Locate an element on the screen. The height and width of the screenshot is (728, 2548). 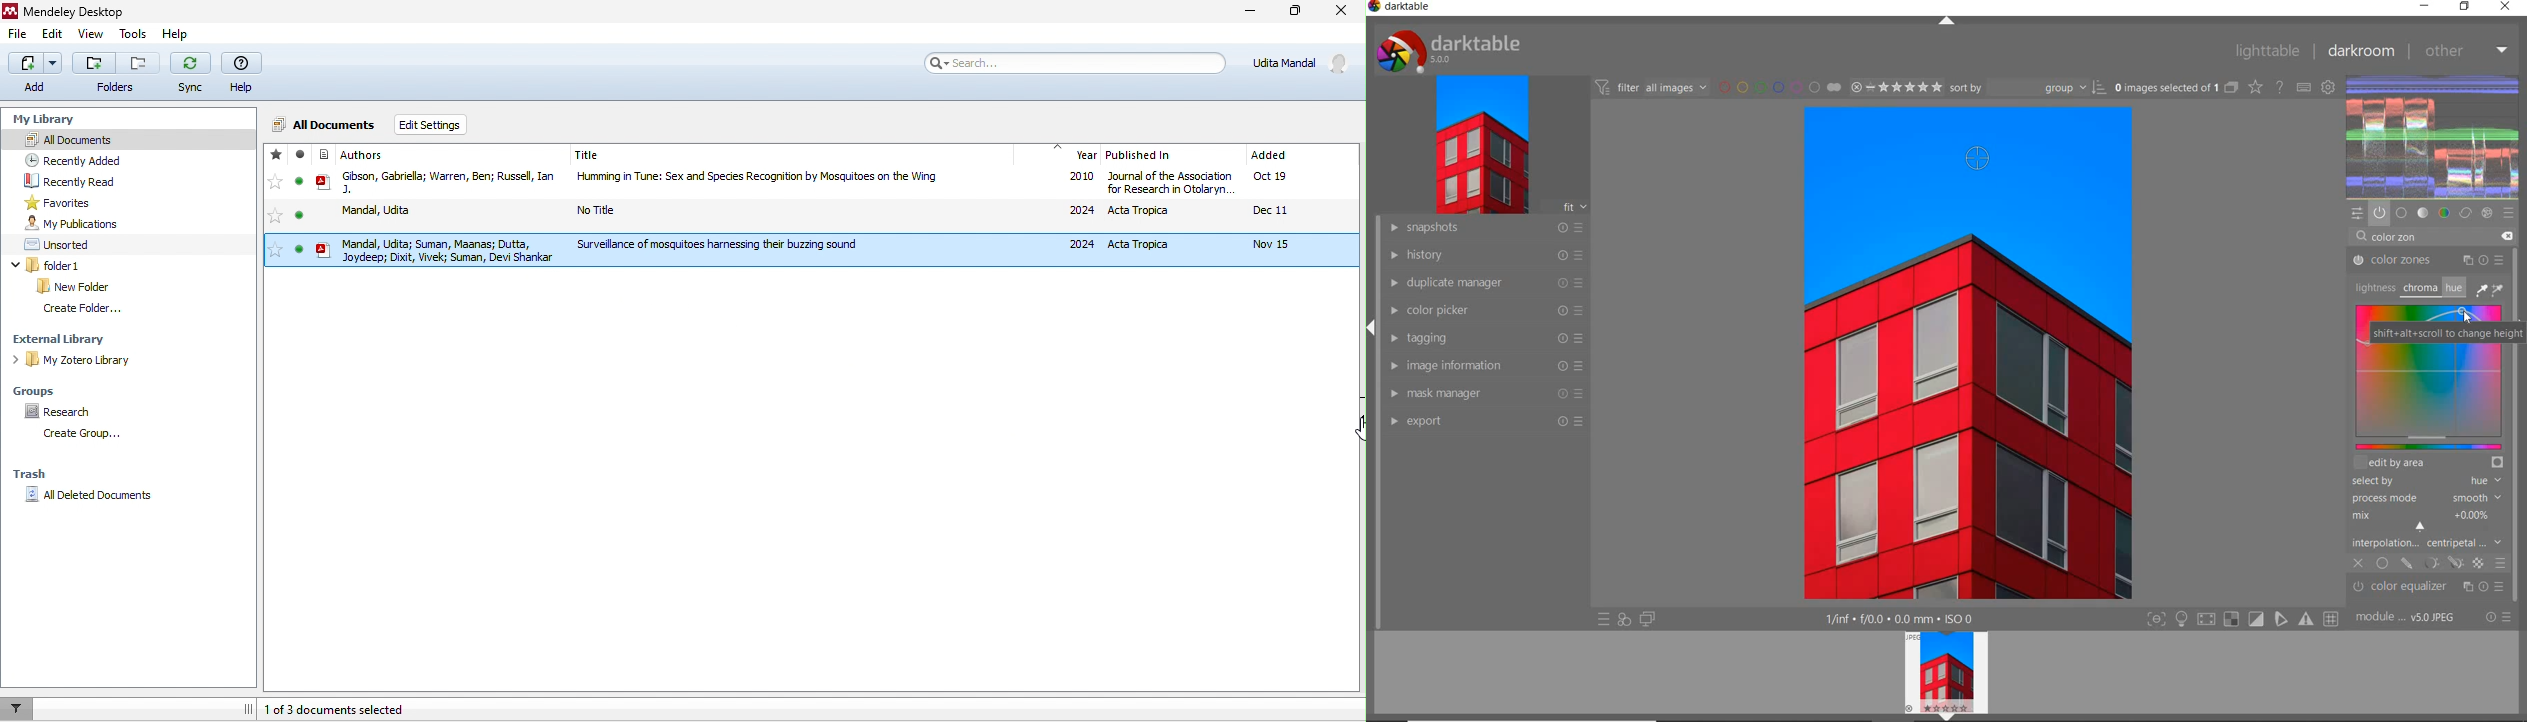
my zotero library is located at coordinates (70, 359).